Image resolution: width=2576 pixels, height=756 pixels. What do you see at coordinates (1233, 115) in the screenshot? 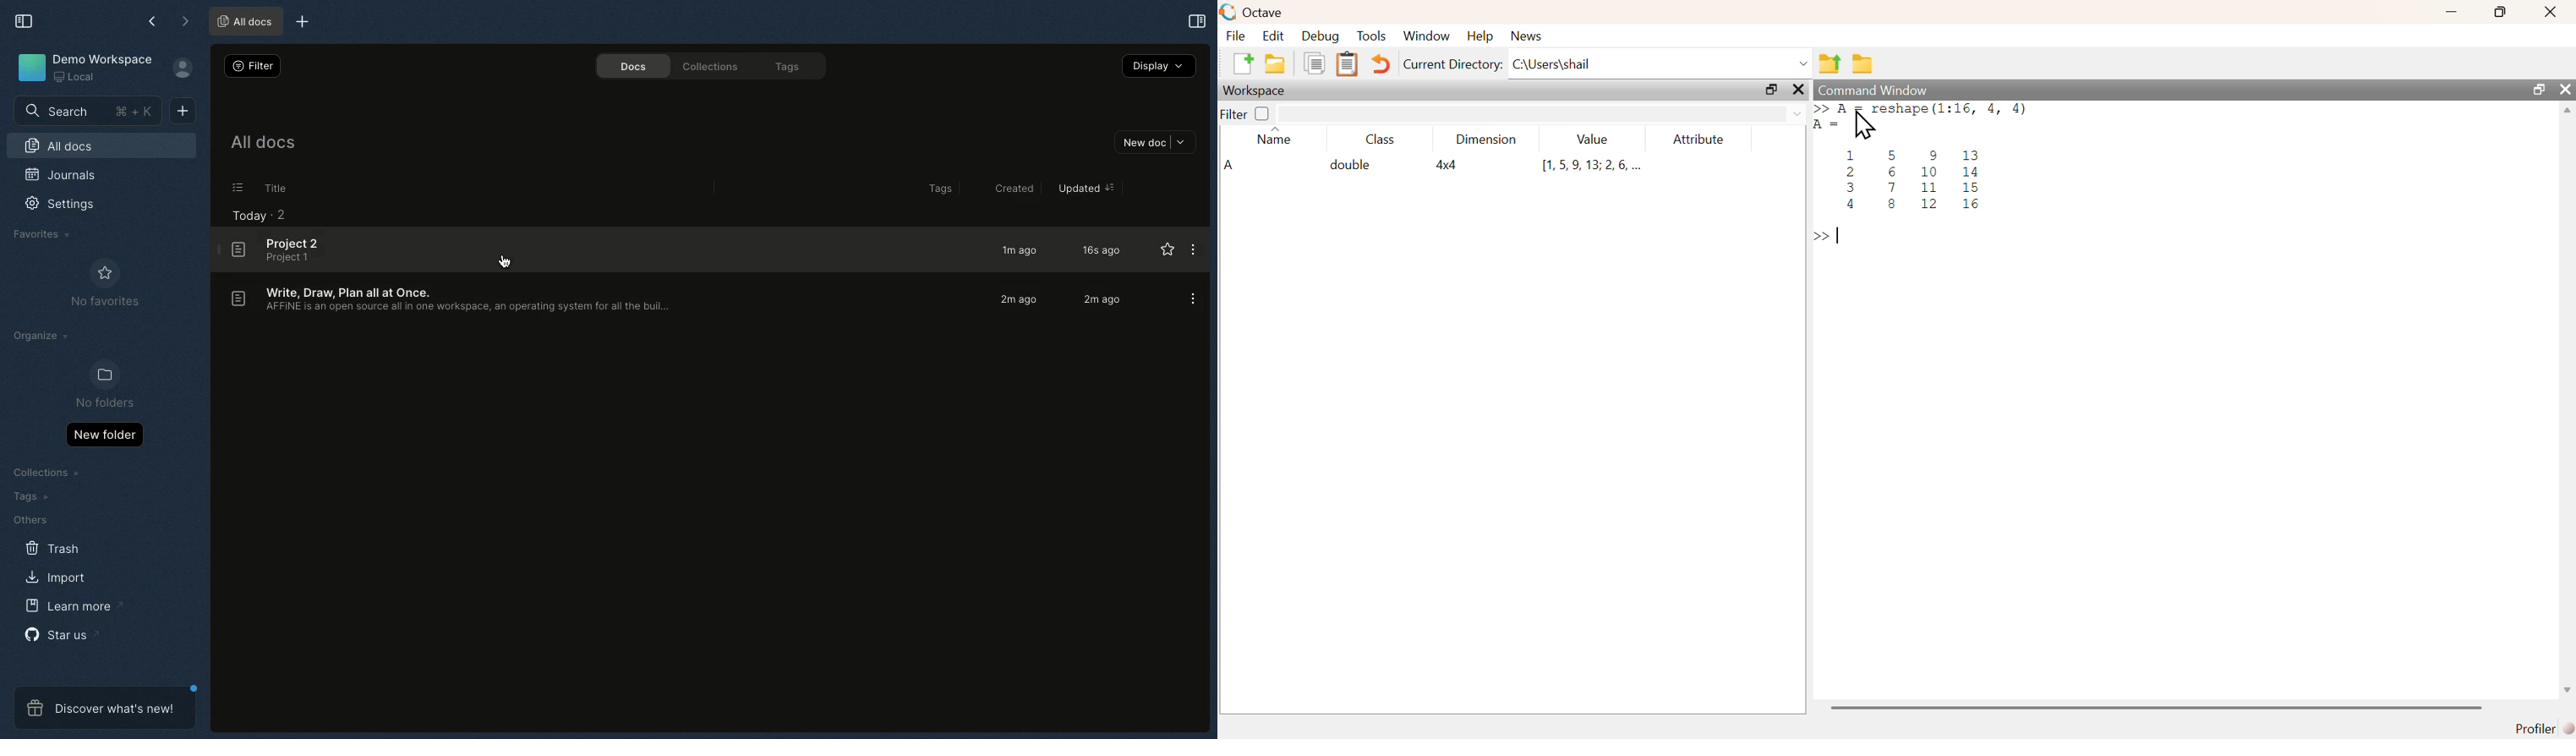
I see `filter` at bounding box center [1233, 115].